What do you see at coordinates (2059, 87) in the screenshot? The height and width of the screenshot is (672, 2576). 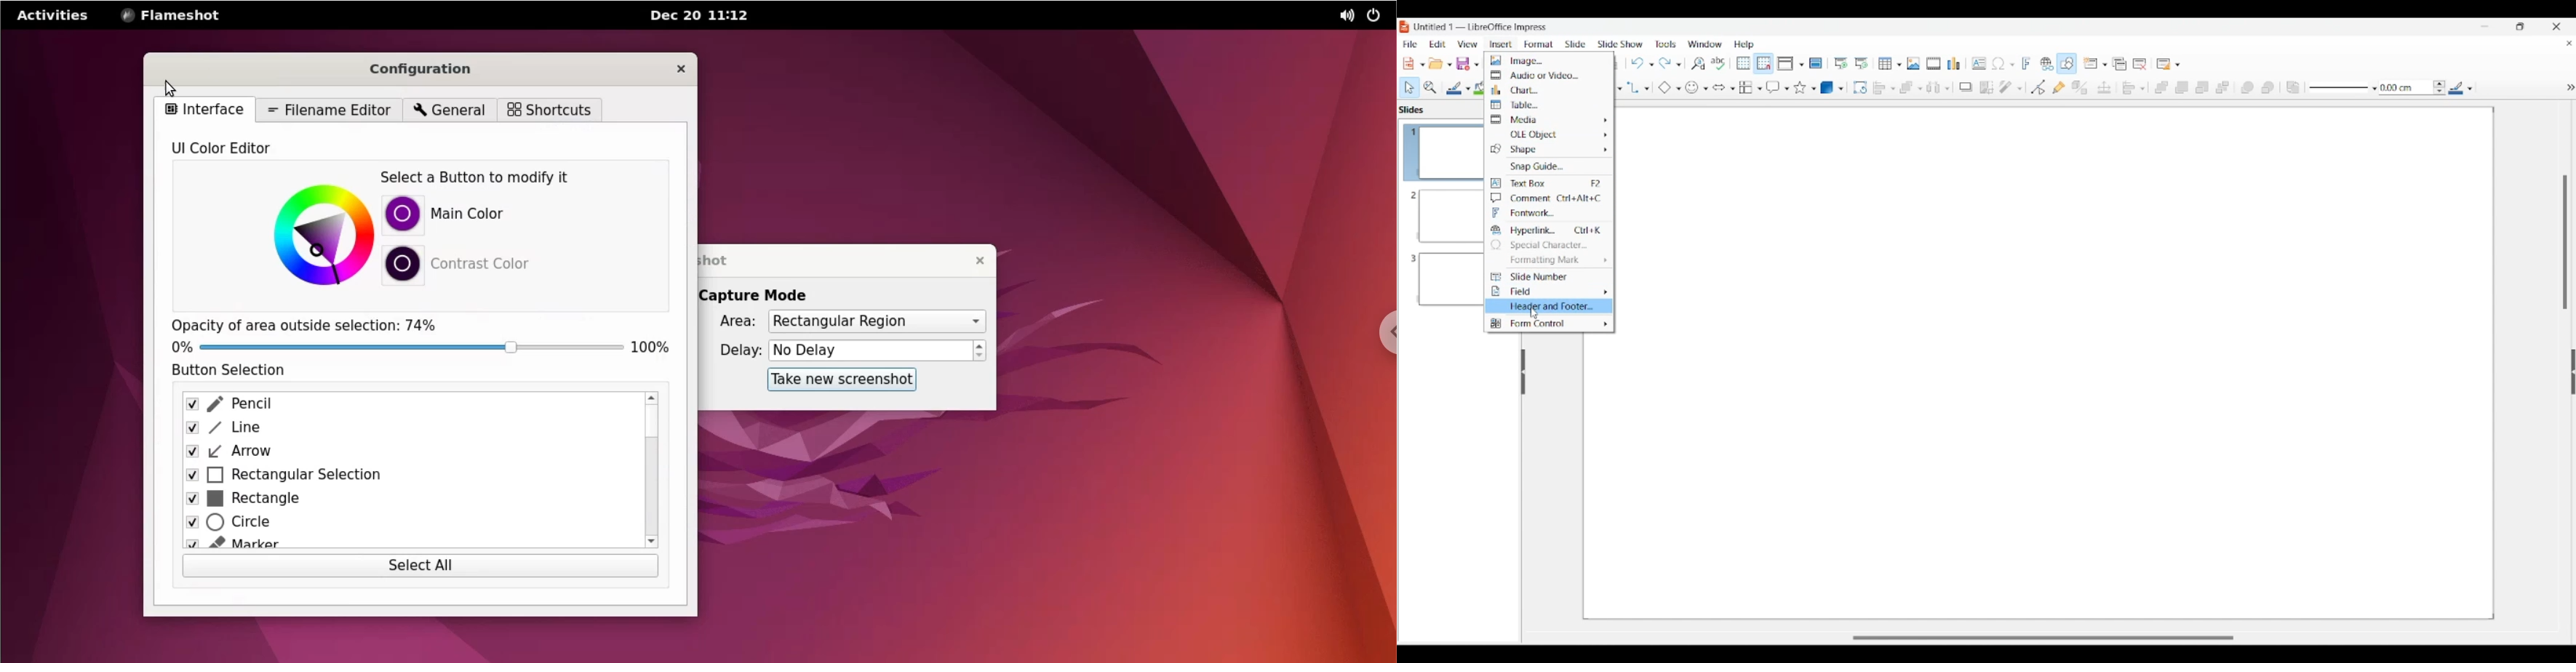 I see `Show gluepoint functions` at bounding box center [2059, 87].